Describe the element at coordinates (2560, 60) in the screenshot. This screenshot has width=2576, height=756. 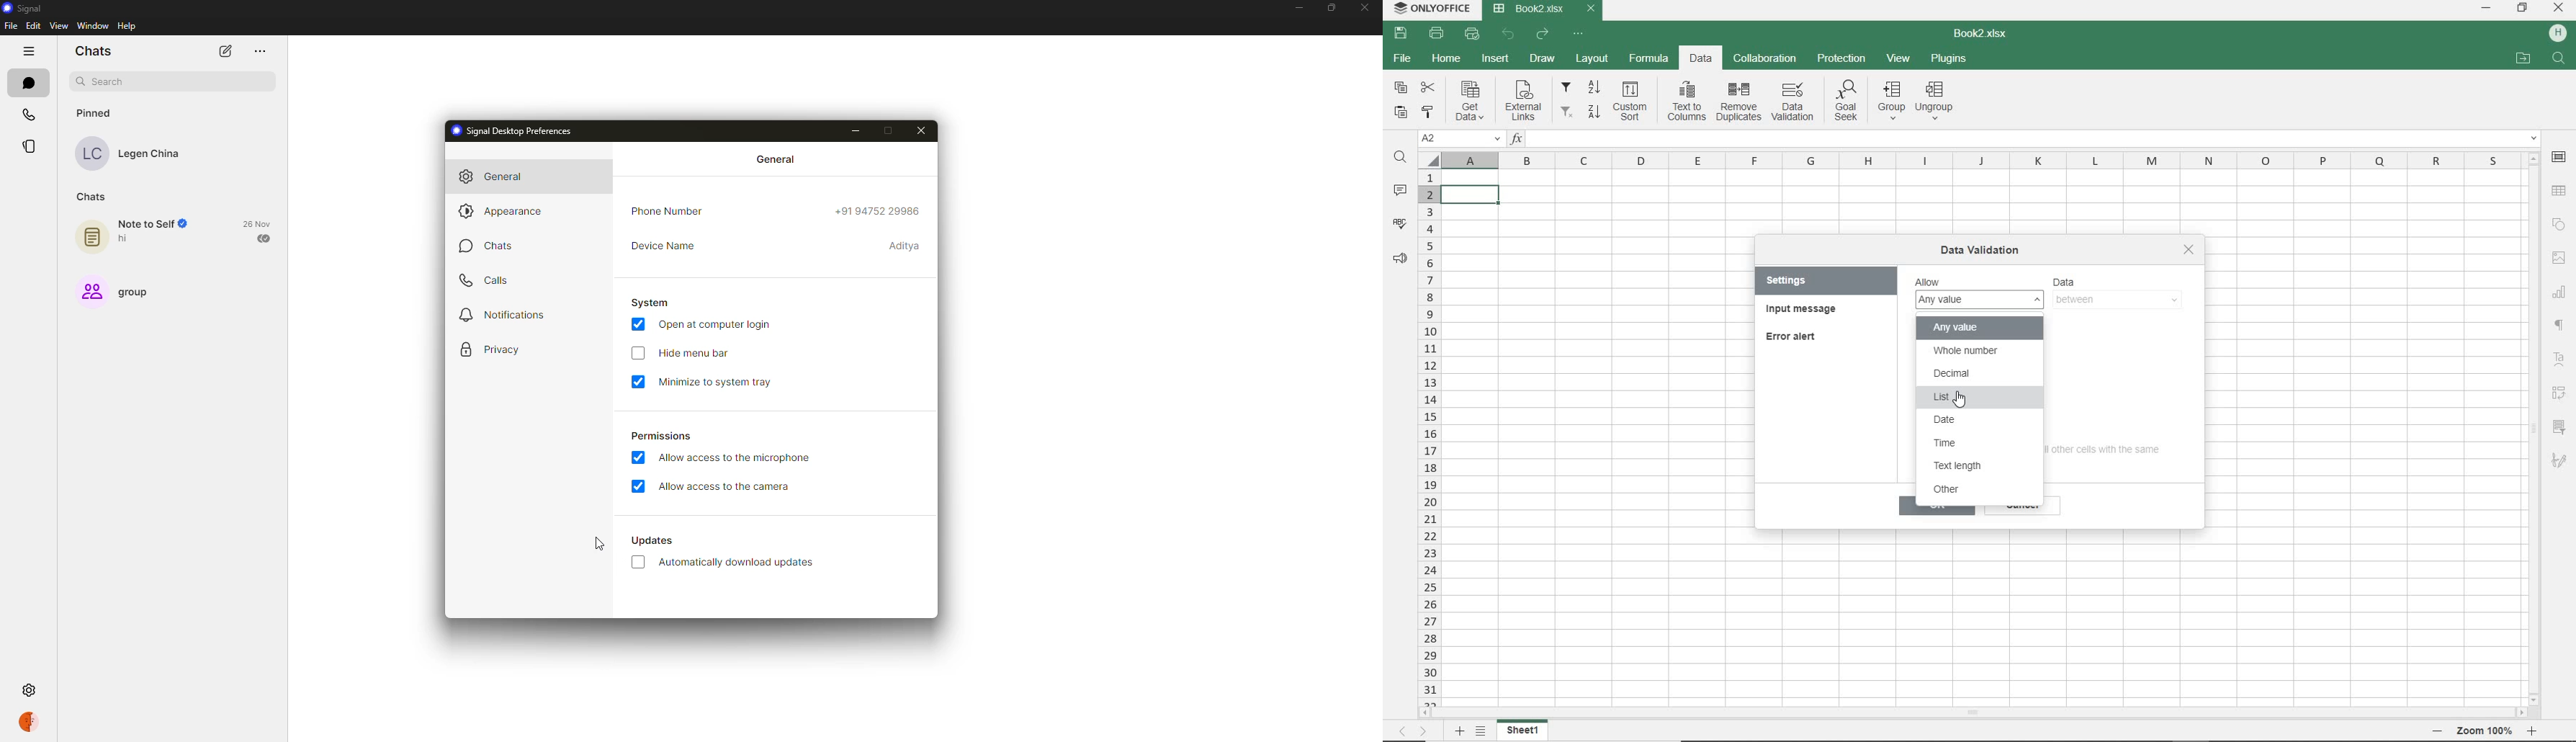
I see `FIND` at that location.